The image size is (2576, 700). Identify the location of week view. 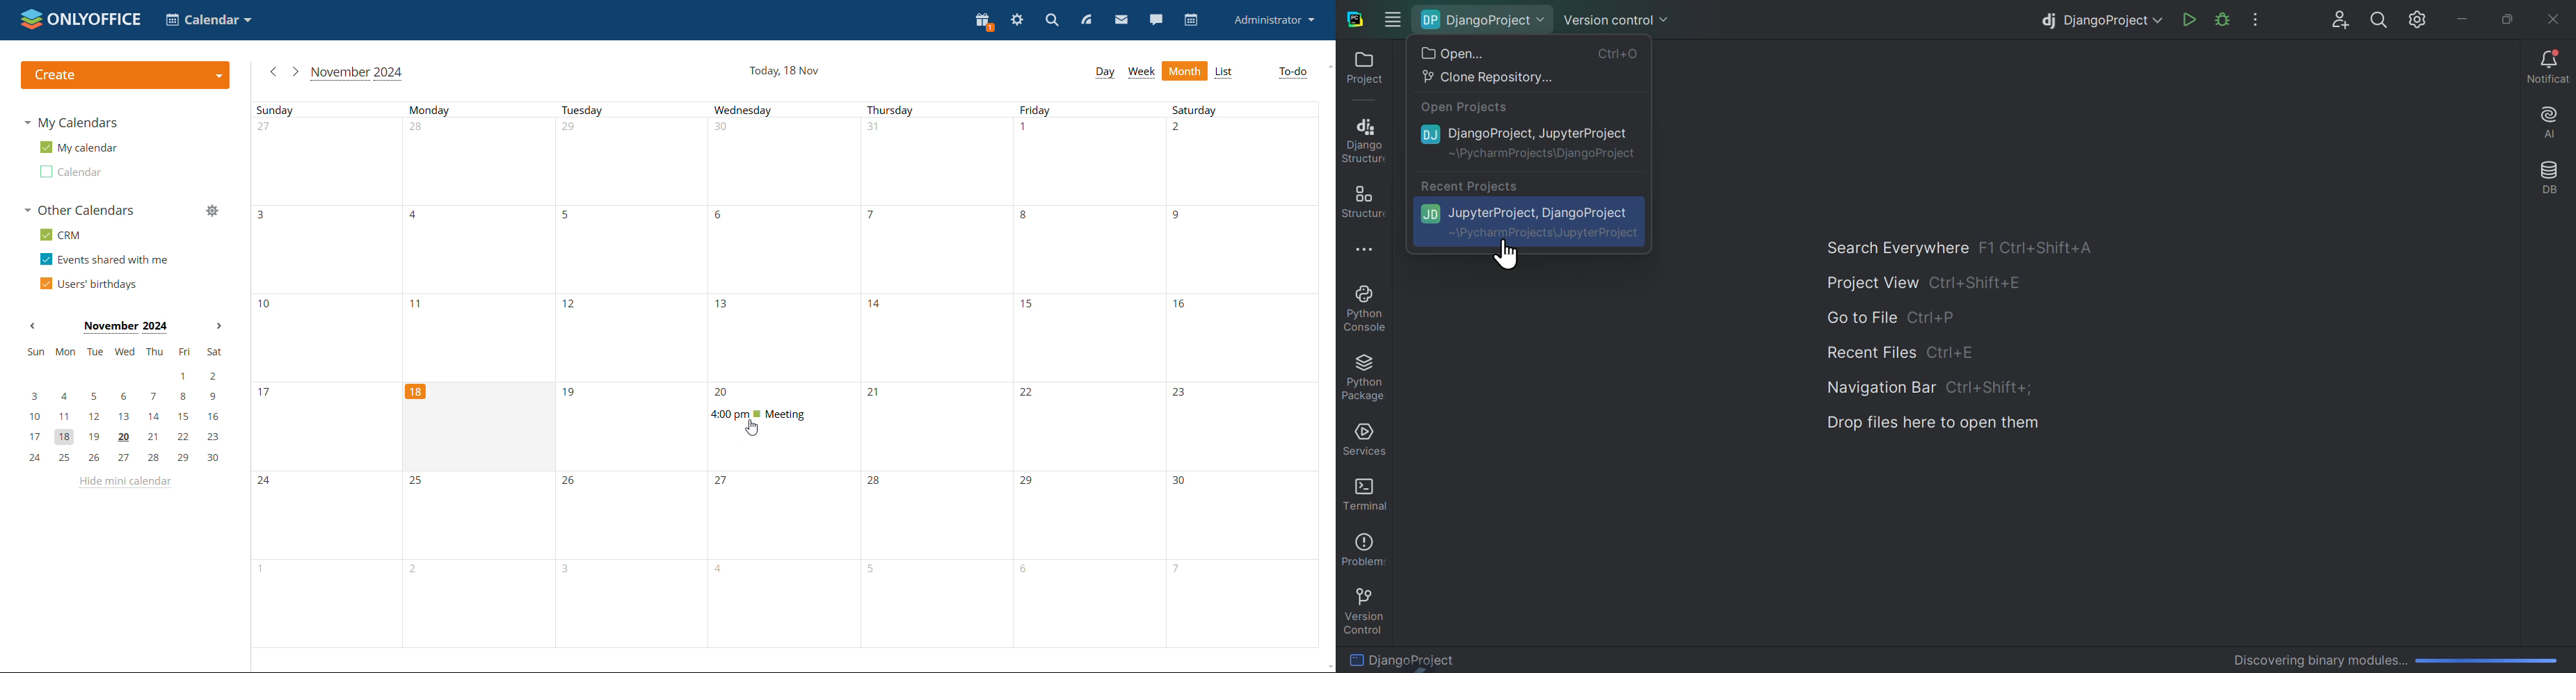
(1141, 72).